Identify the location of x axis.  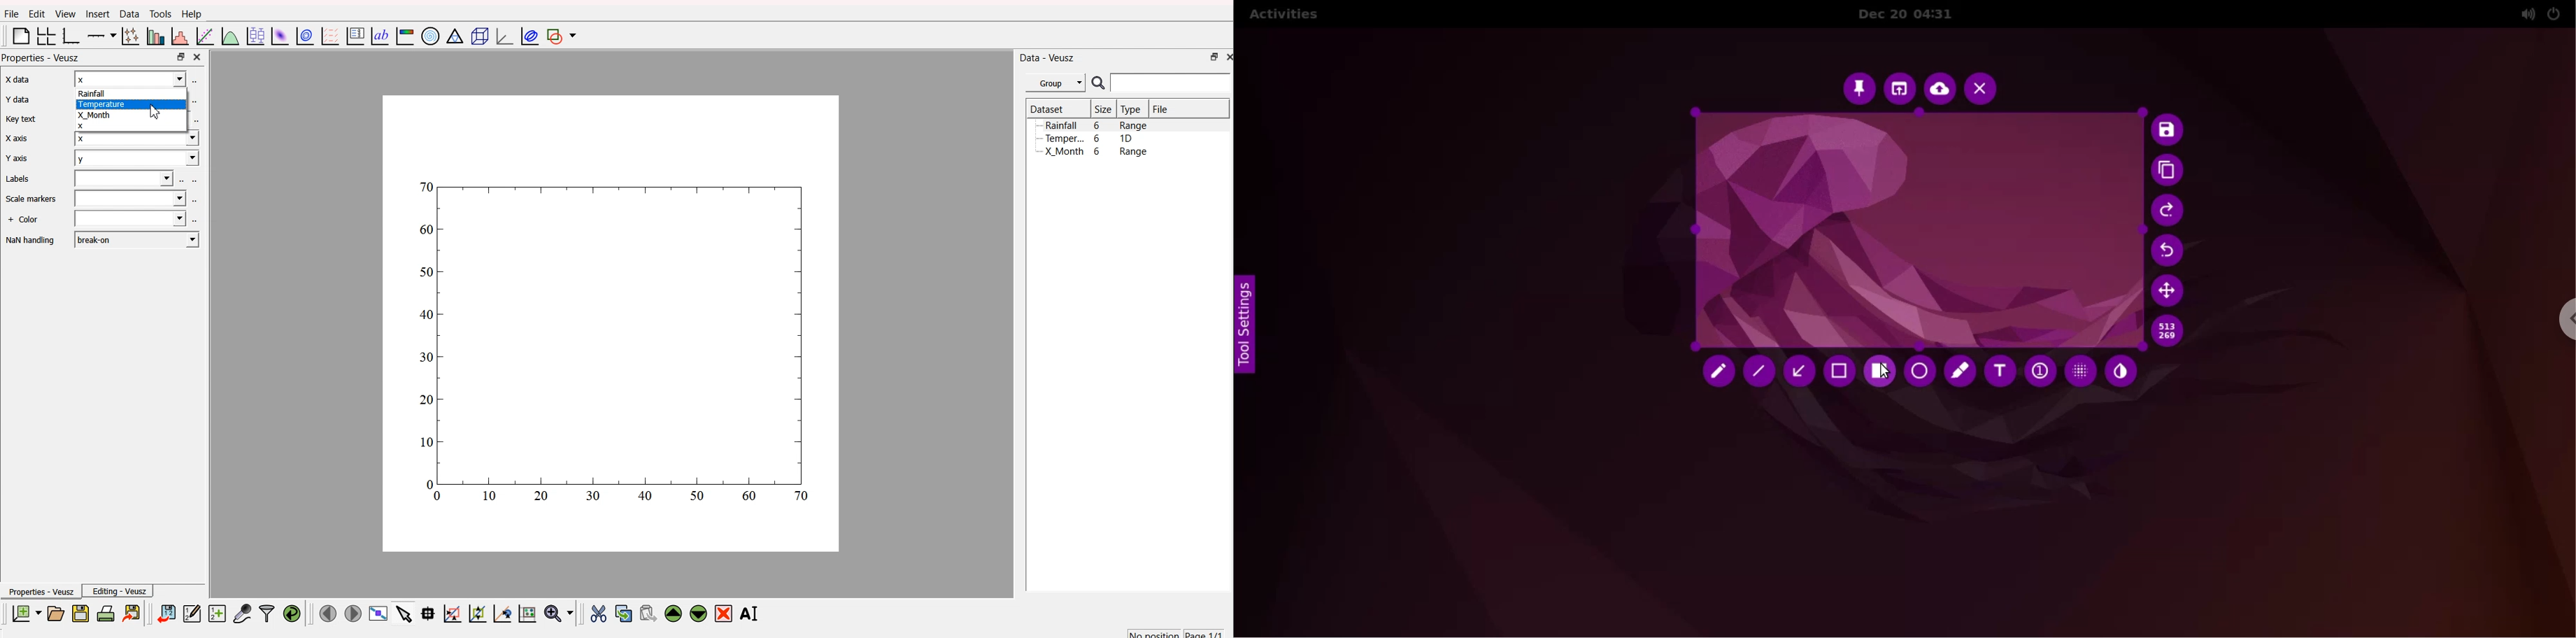
(15, 81).